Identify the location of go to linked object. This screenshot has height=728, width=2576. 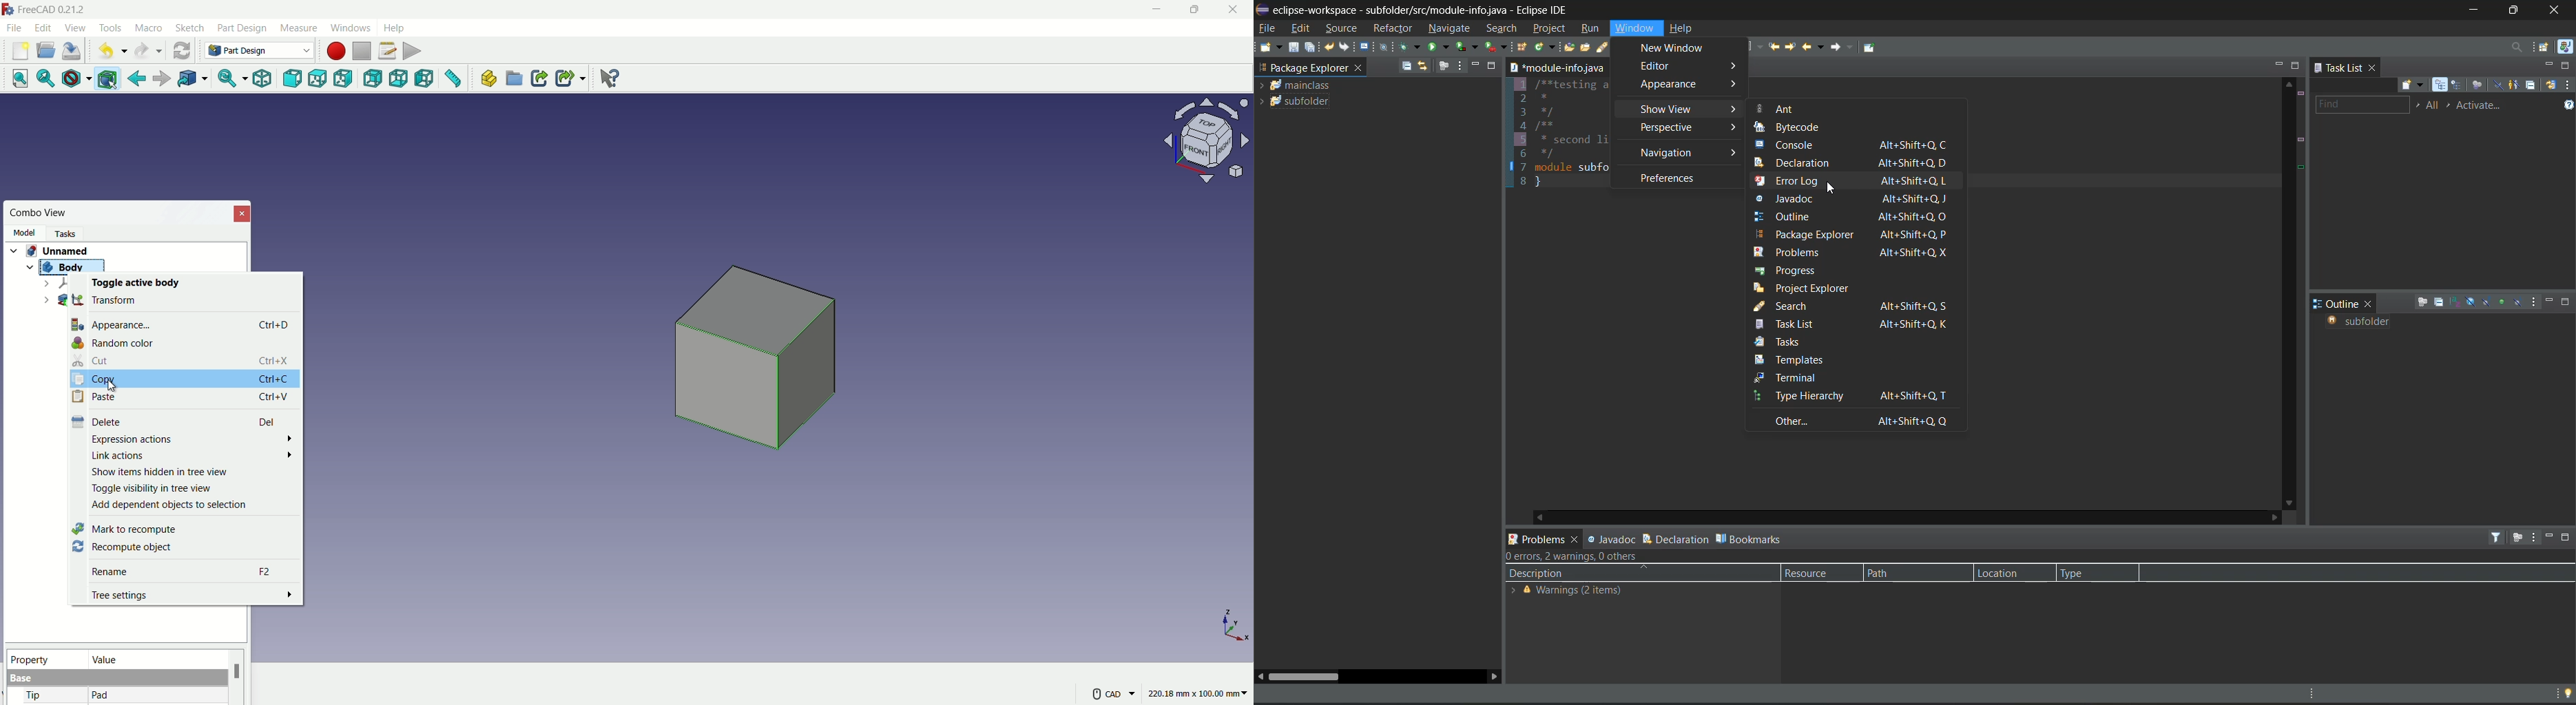
(191, 80).